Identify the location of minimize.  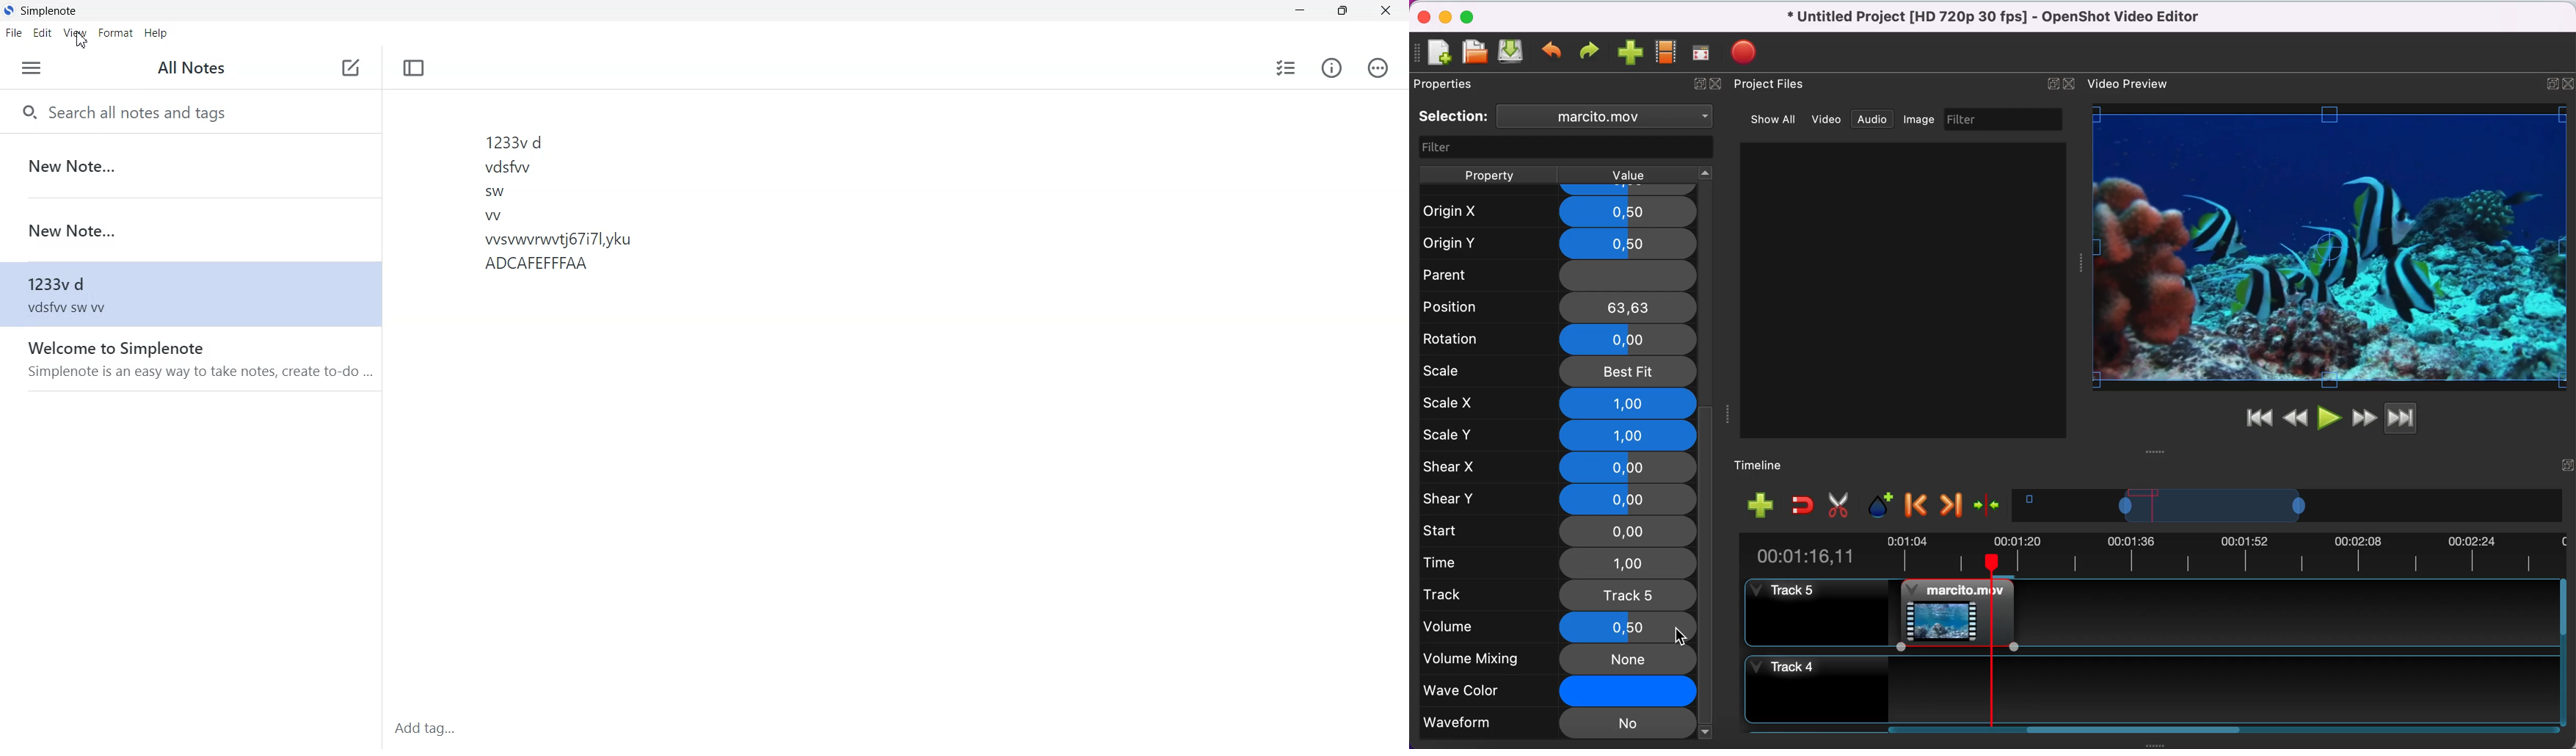
(1445, 16).